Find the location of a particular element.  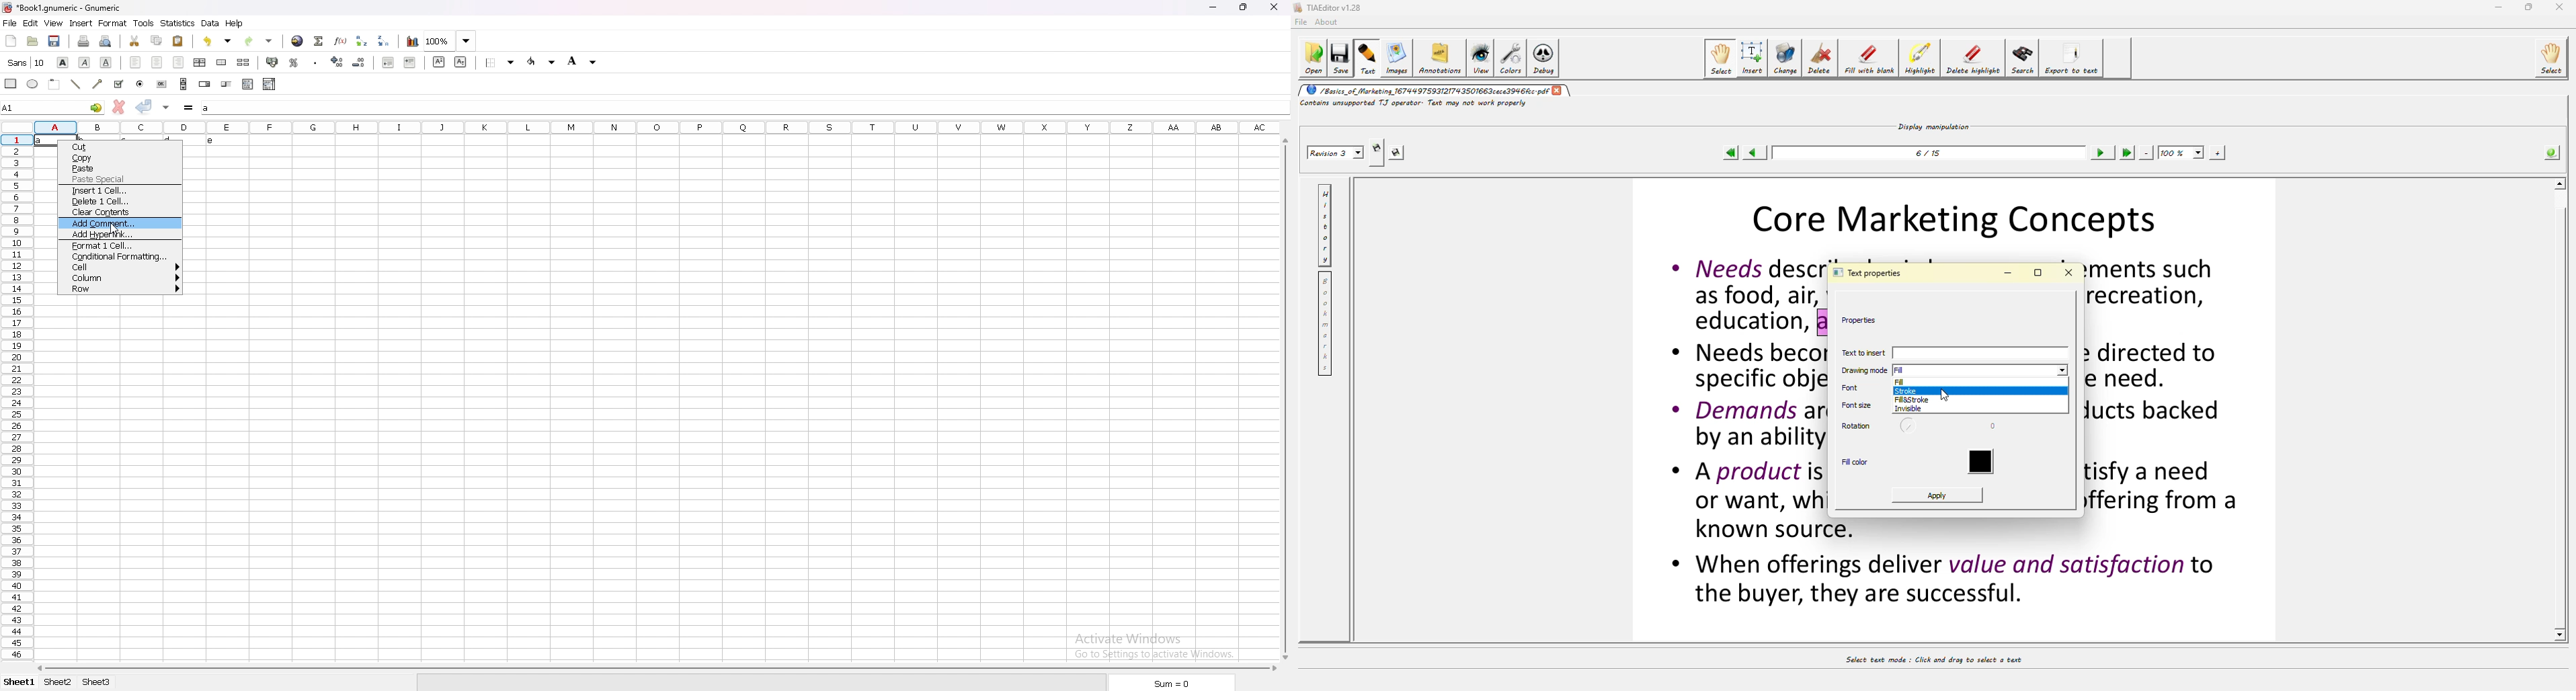

background is located at coordinates (583, 60).